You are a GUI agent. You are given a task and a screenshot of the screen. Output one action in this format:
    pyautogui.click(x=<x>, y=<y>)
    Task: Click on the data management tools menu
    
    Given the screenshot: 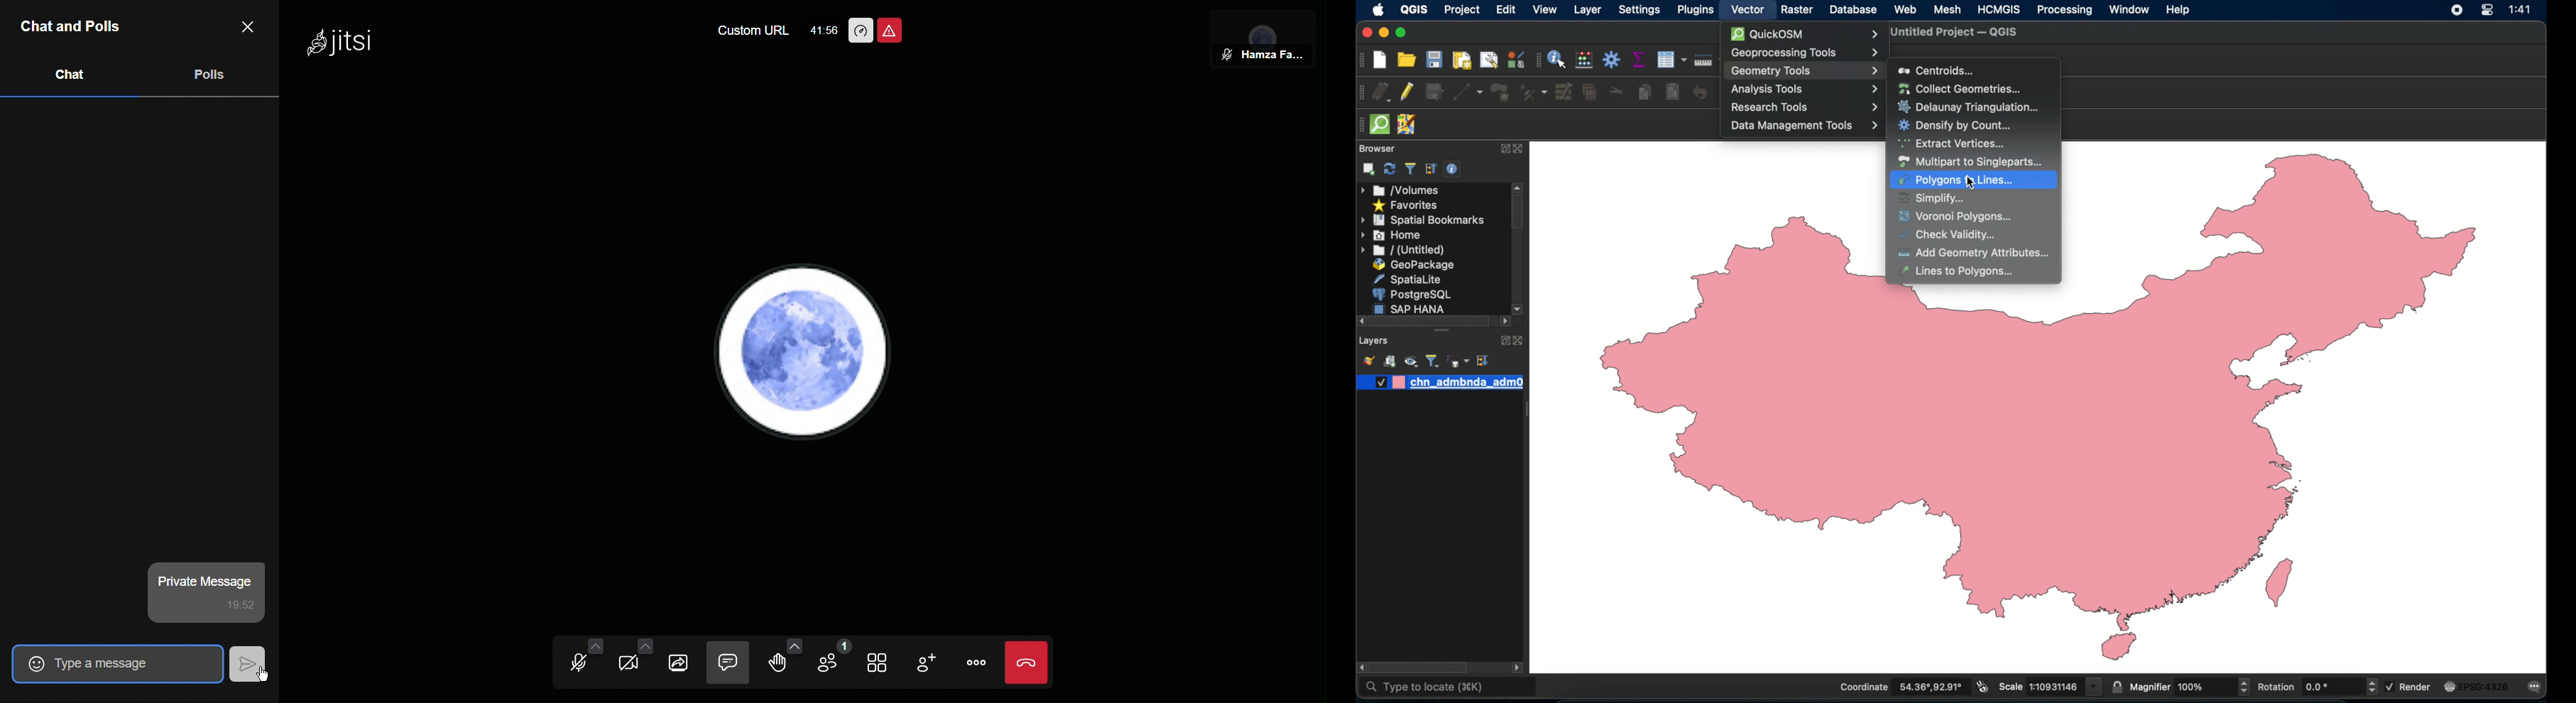 What is the action you would take?
    pyautogui.click(x=1803, y=127)
    